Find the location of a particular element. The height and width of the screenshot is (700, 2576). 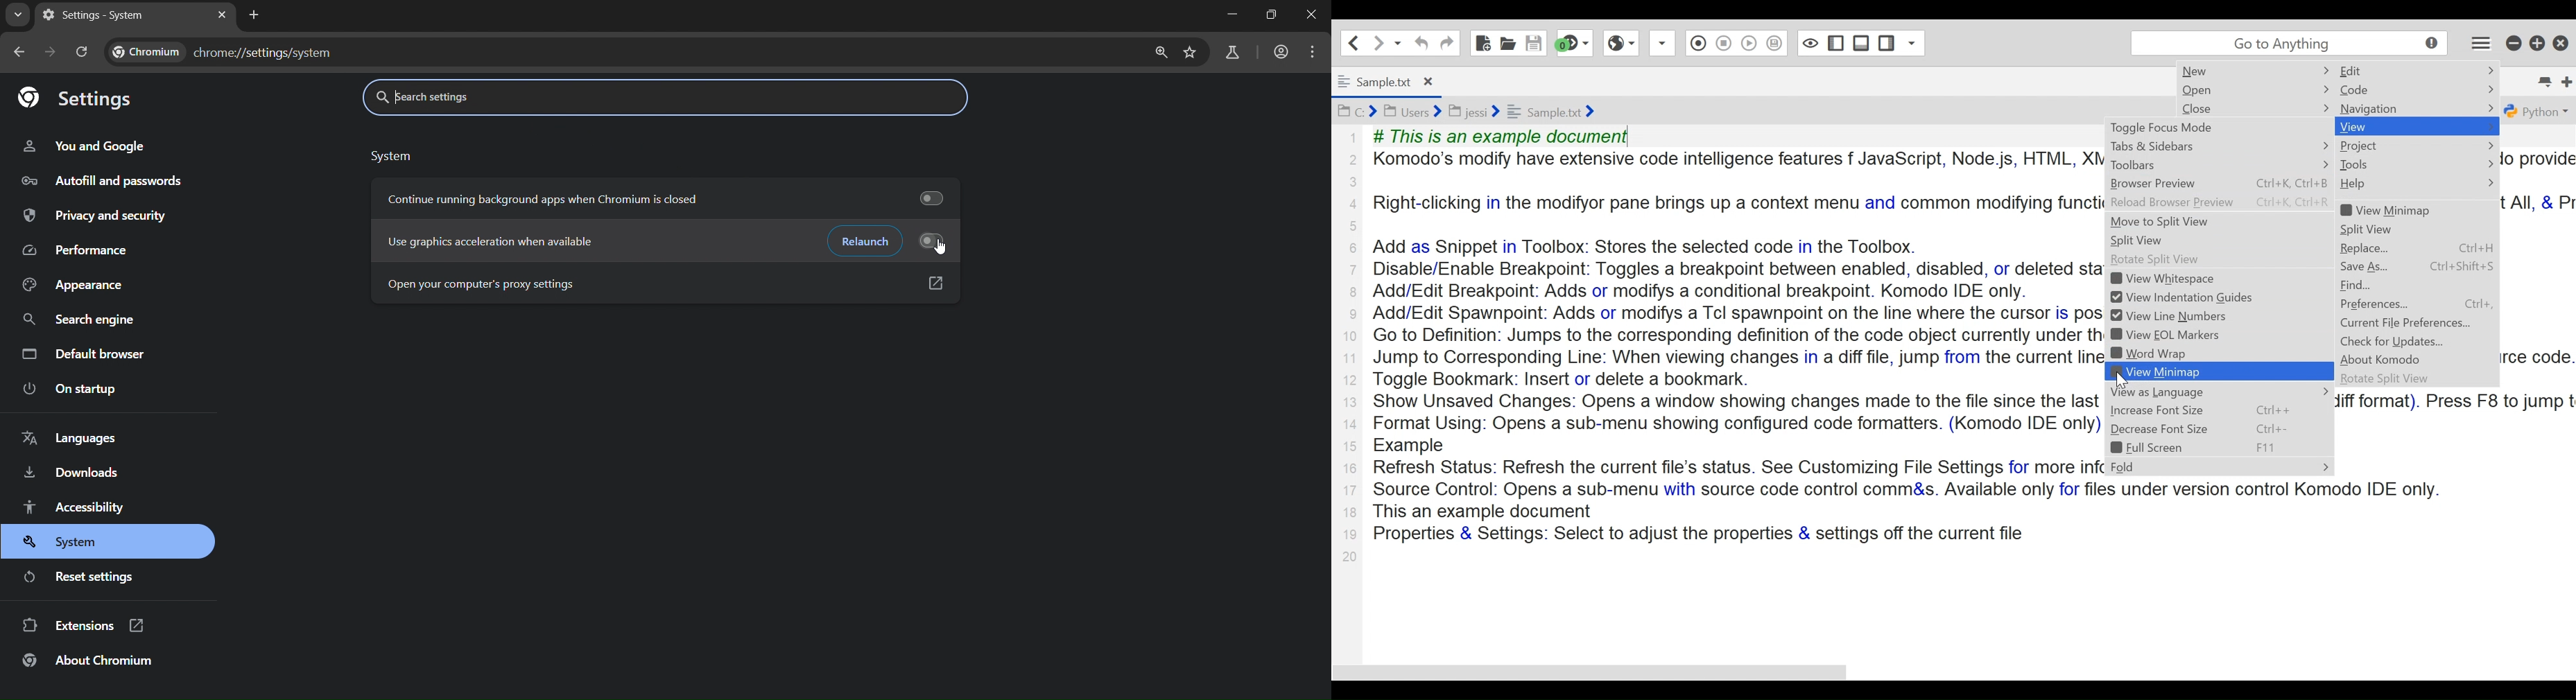

View is located at coordinates (2376, 126).